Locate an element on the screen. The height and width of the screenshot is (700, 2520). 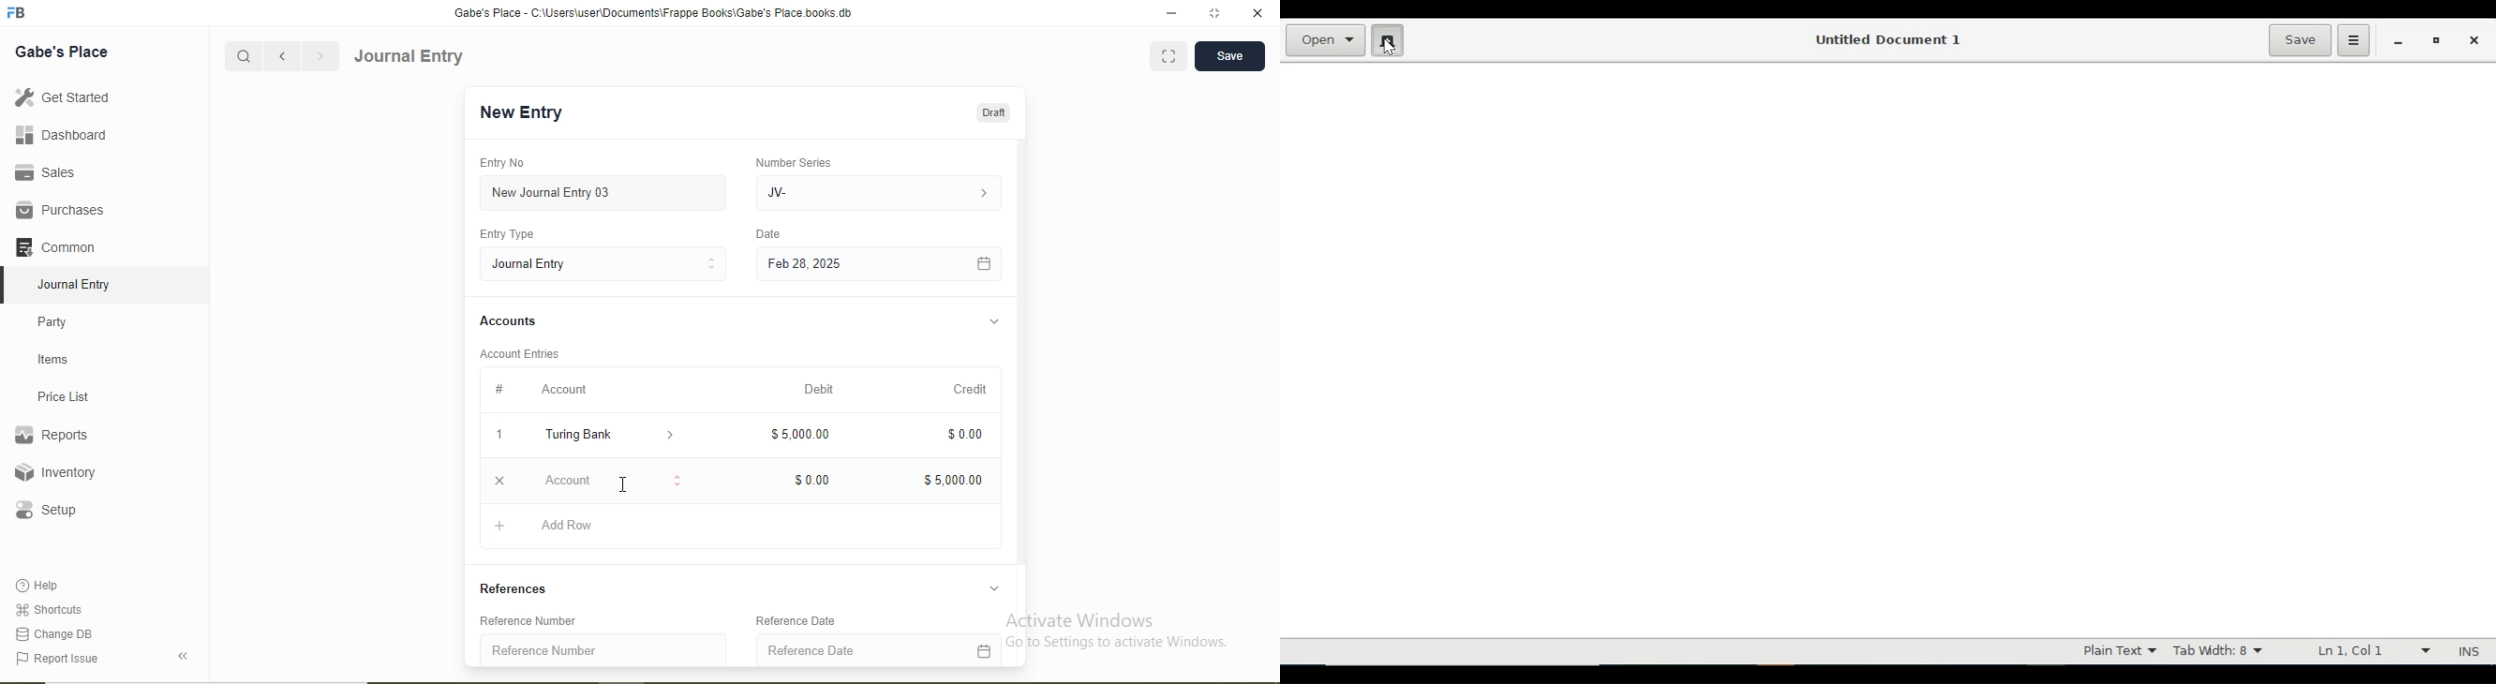
Close is located at coordinates (500, 481).